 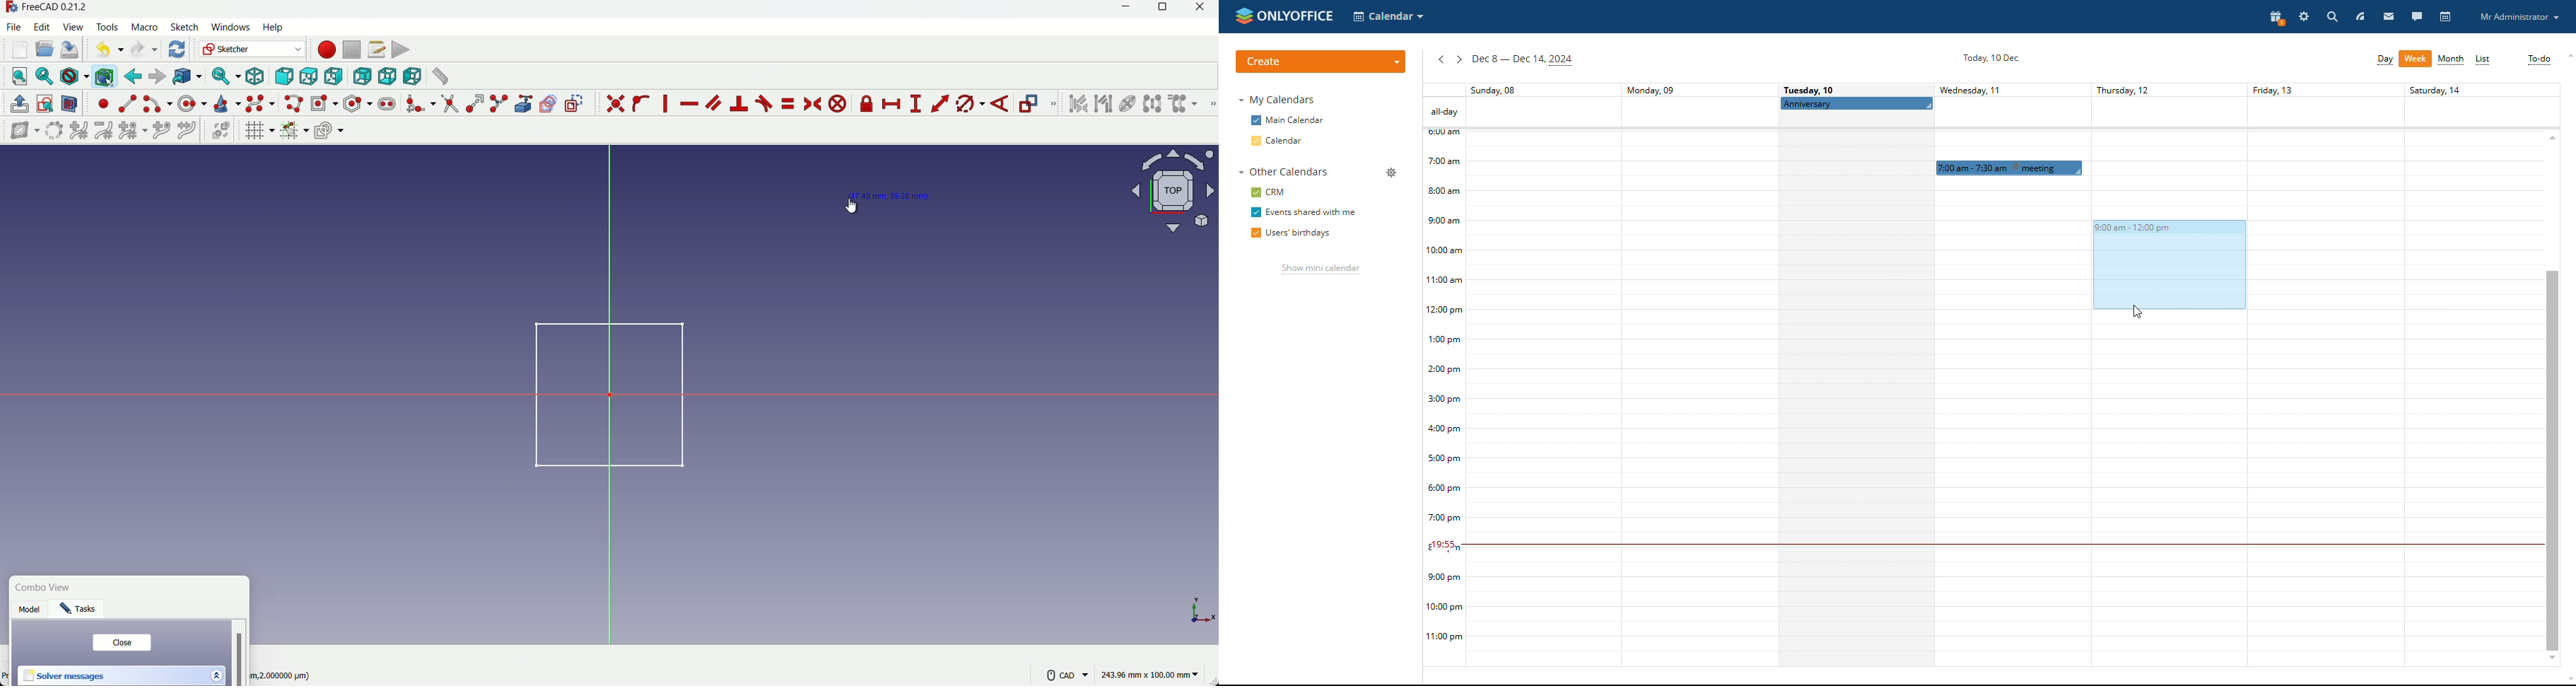 What do you see at coordinates (331, 130) in the screenshot?
I see `configure rendering order` at bounding box center [331, 130].